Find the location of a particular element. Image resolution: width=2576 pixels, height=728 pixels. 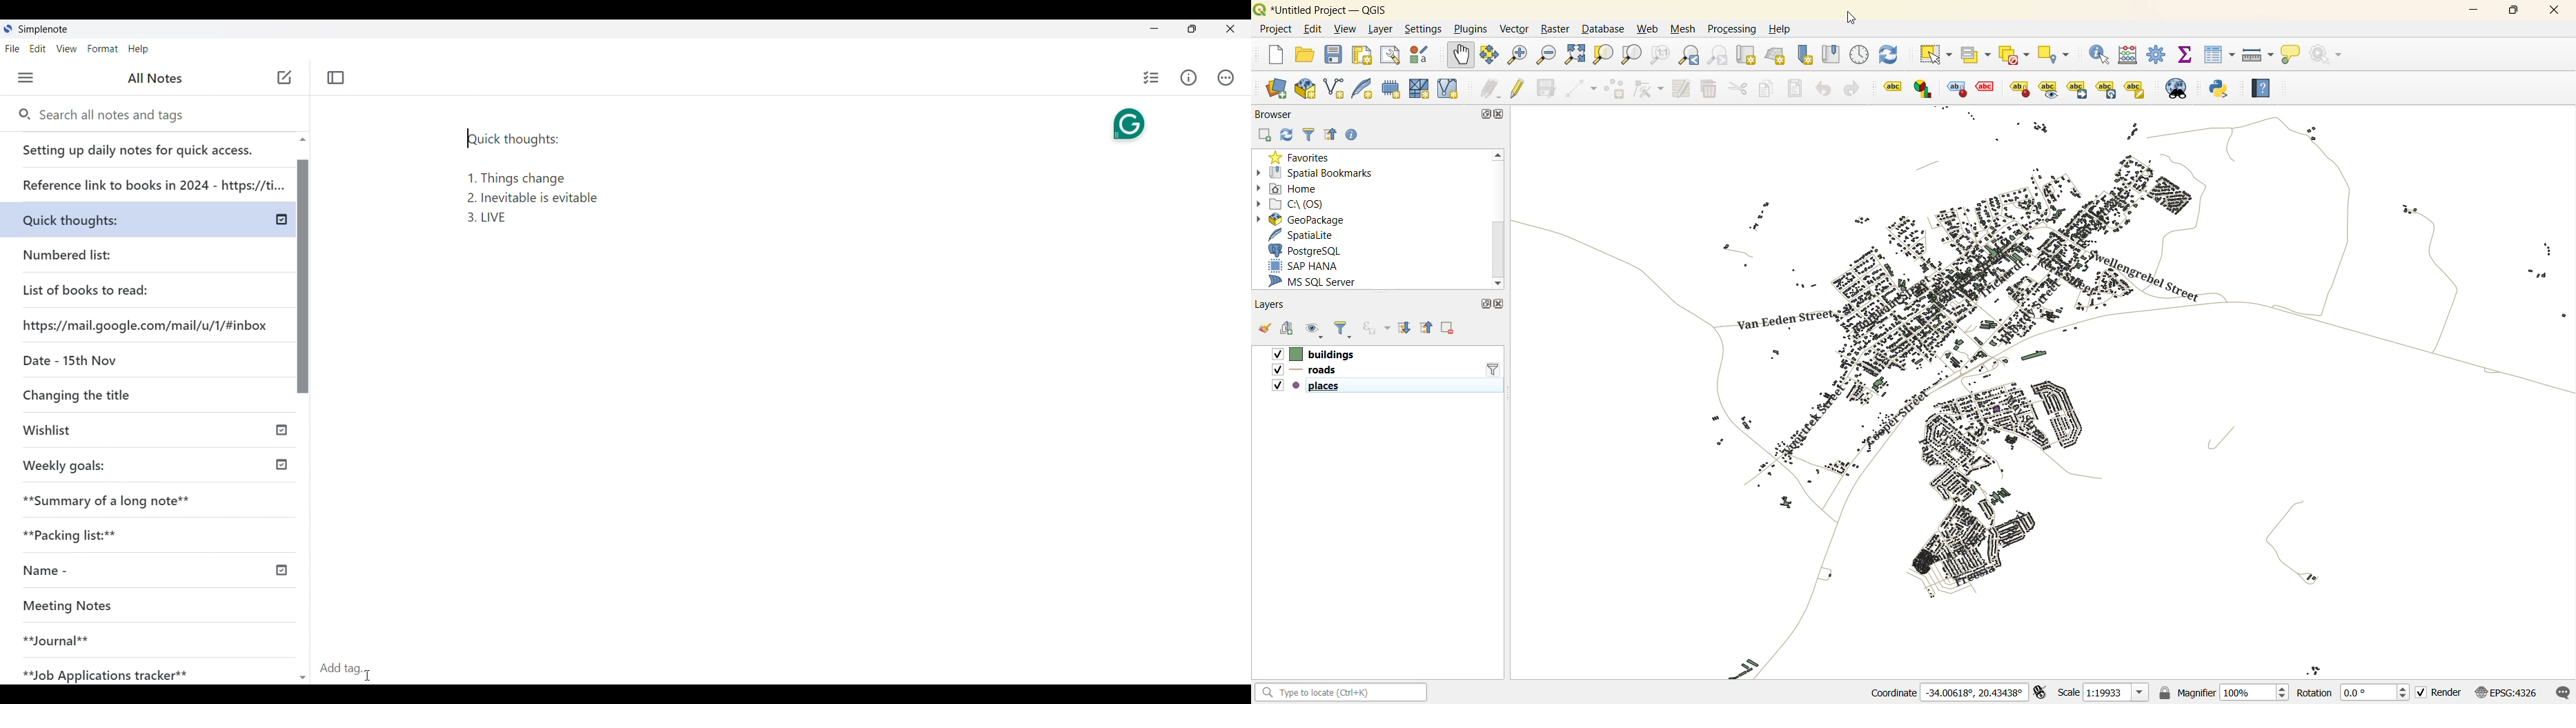

processing is located at coordinates (1734, 28).